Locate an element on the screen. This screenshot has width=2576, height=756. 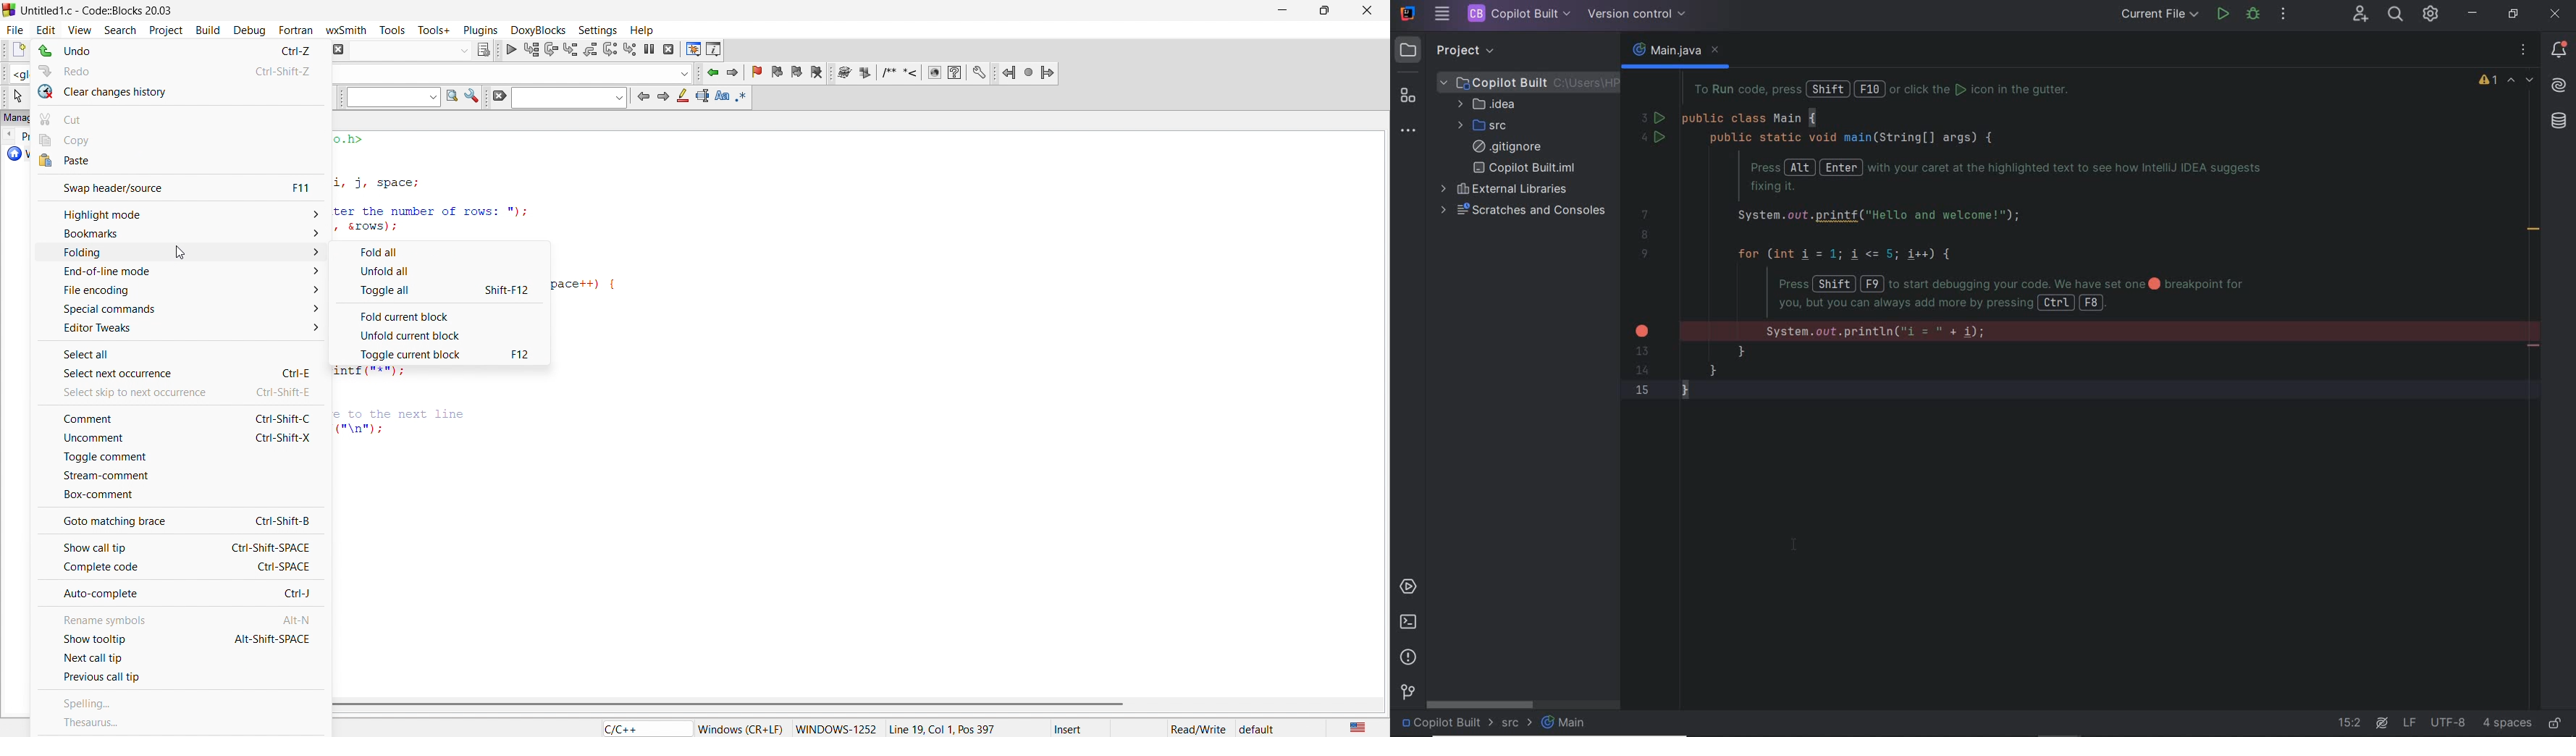
thesaurus is located at coordinates (180, 723).